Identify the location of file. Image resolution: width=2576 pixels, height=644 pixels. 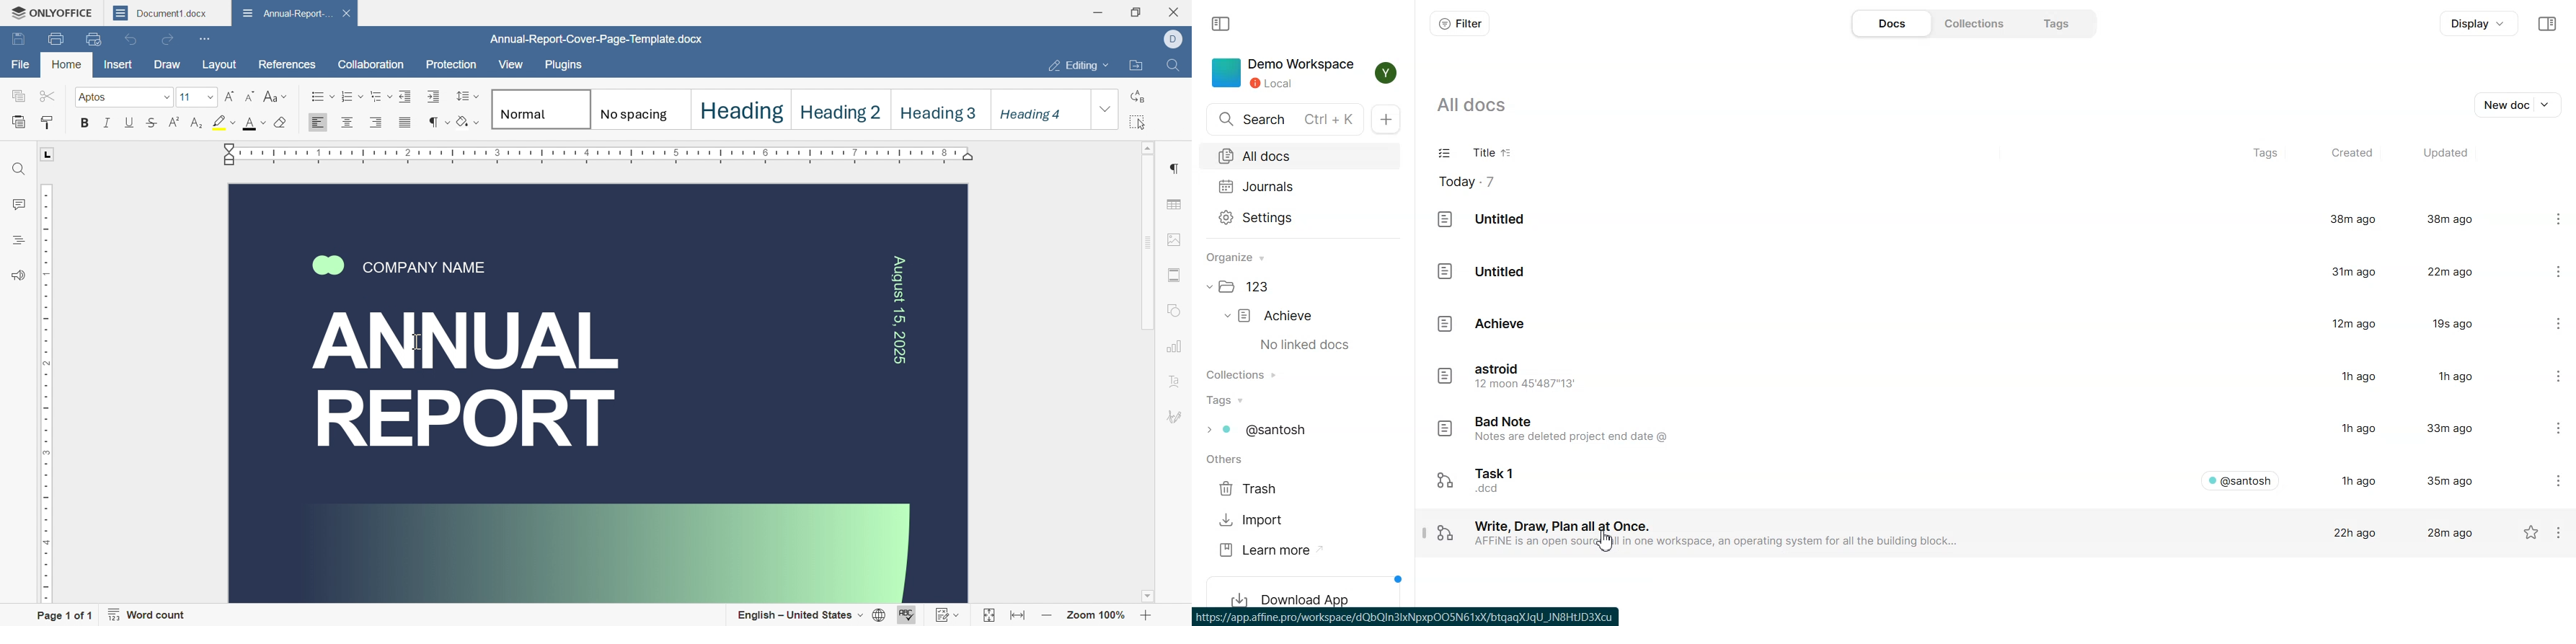
(22, 67).